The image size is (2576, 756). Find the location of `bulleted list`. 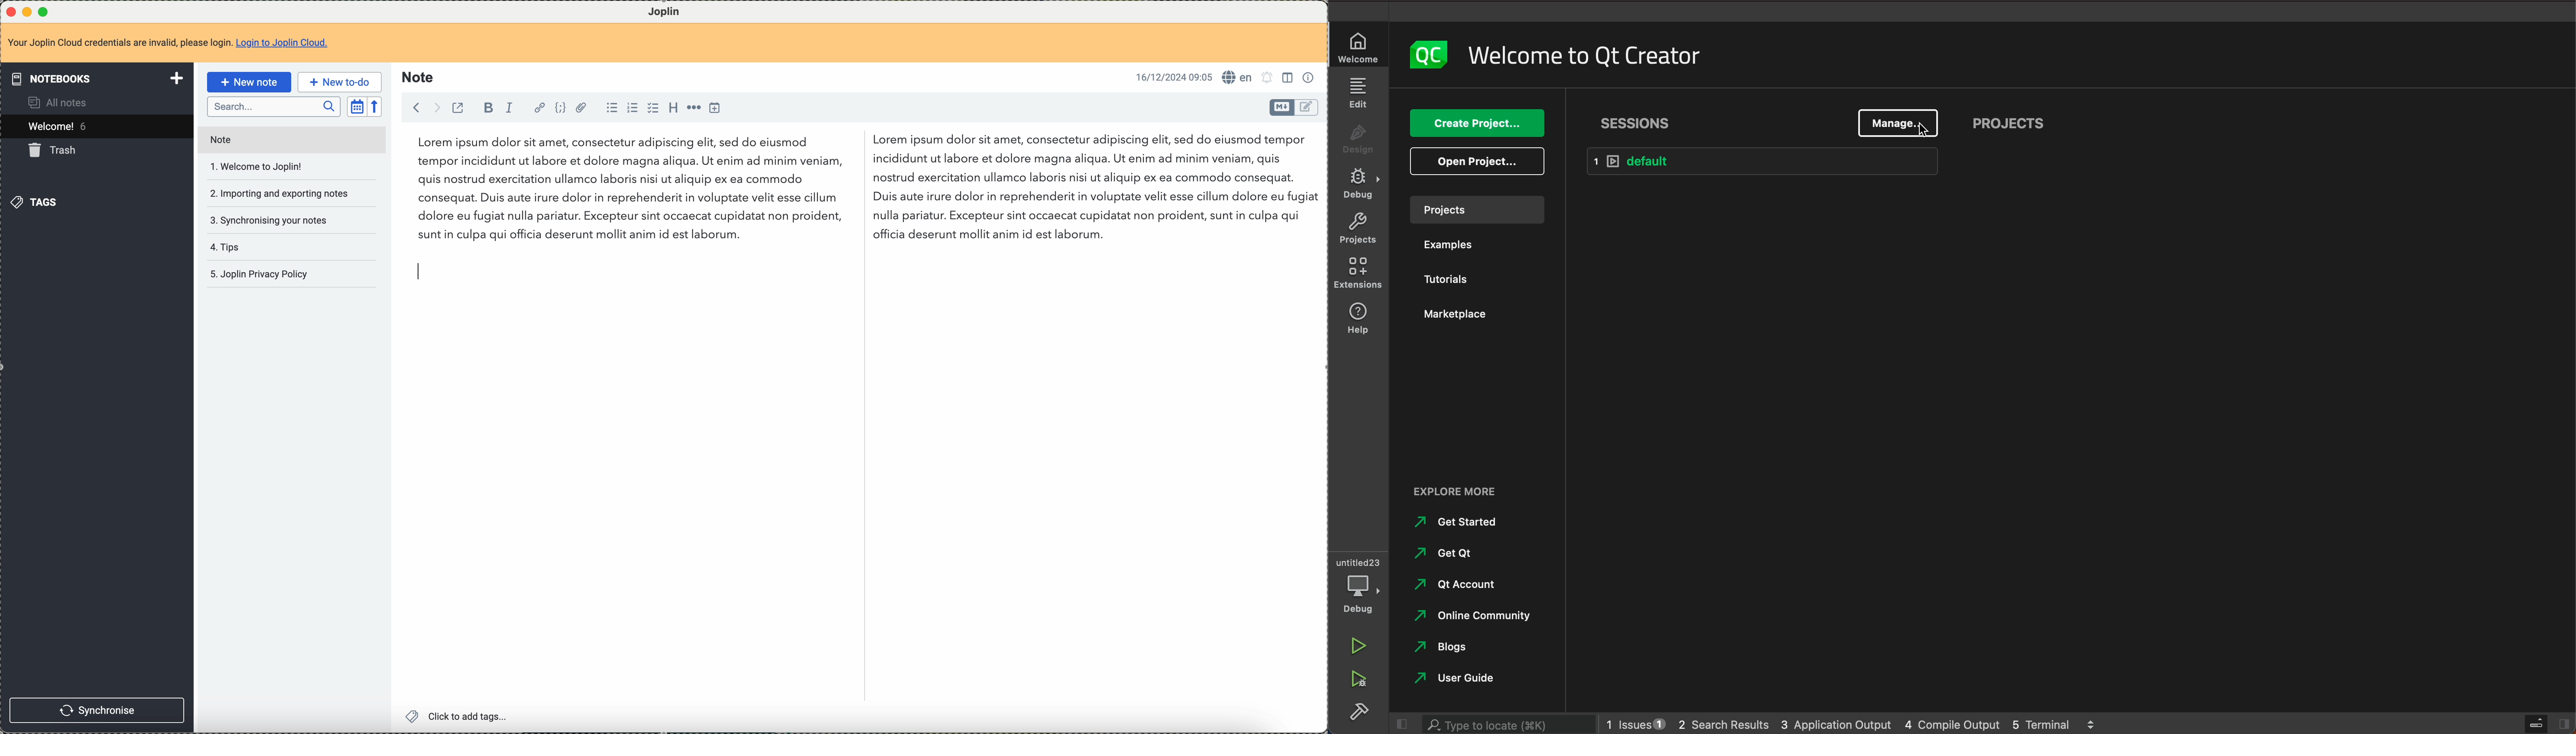

bulleted list is located at coordinates (611, 109).